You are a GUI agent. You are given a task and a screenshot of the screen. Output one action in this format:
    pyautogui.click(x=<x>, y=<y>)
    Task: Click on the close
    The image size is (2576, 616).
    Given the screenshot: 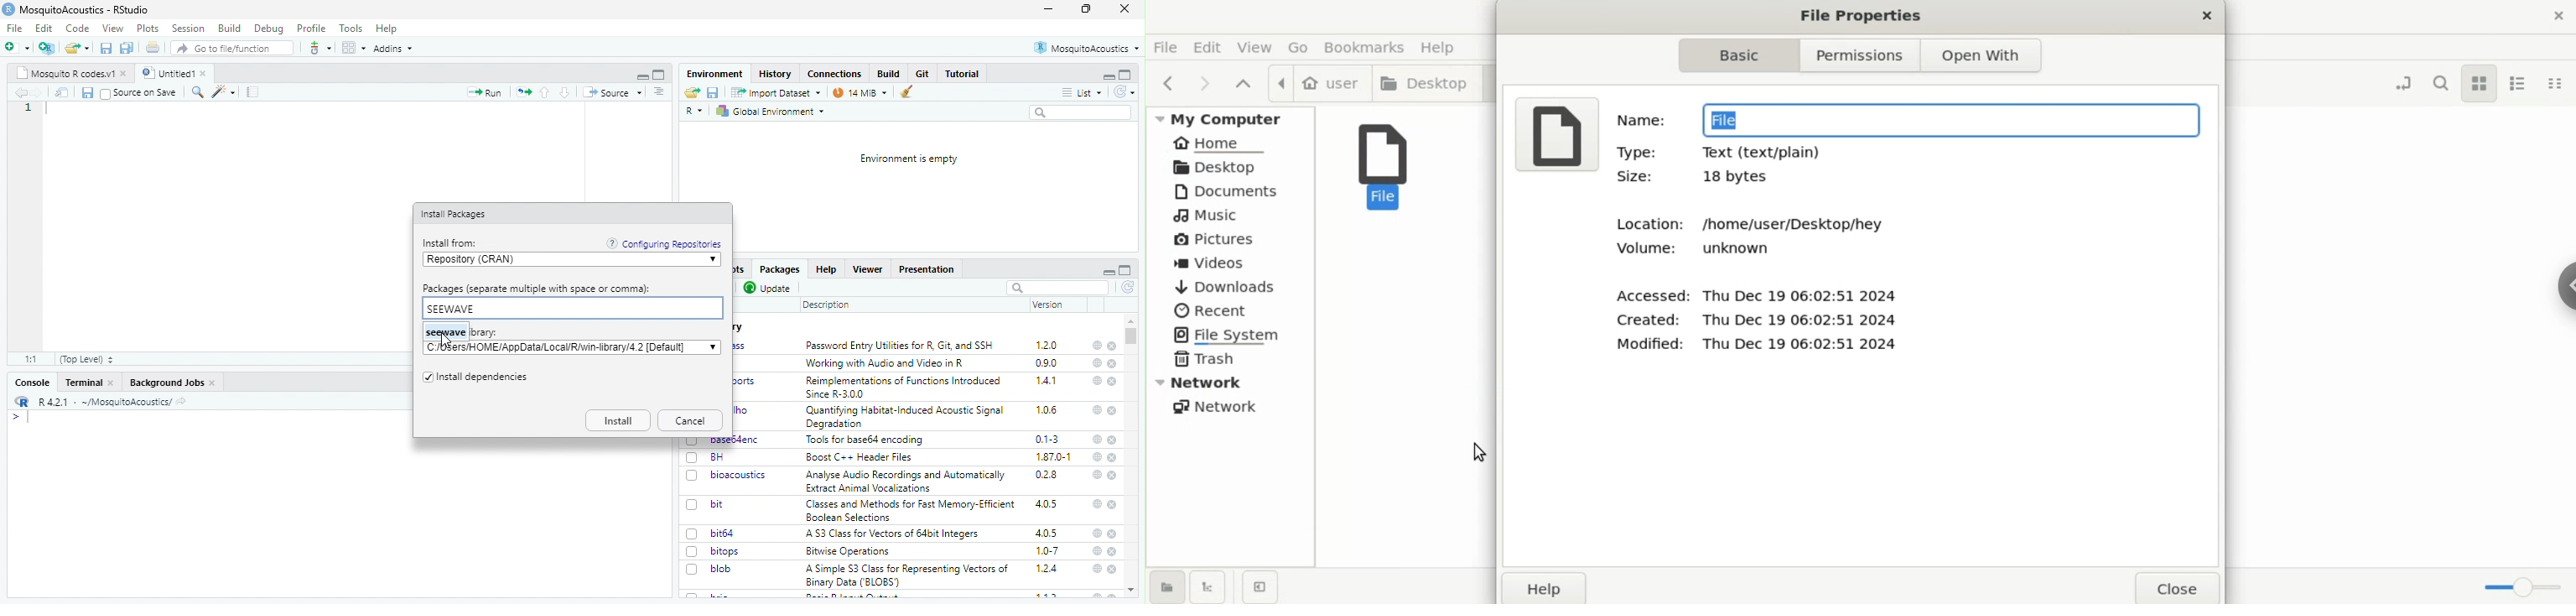 What is the action you would take?
    pyautogui.click(x=1114, y=476)
    